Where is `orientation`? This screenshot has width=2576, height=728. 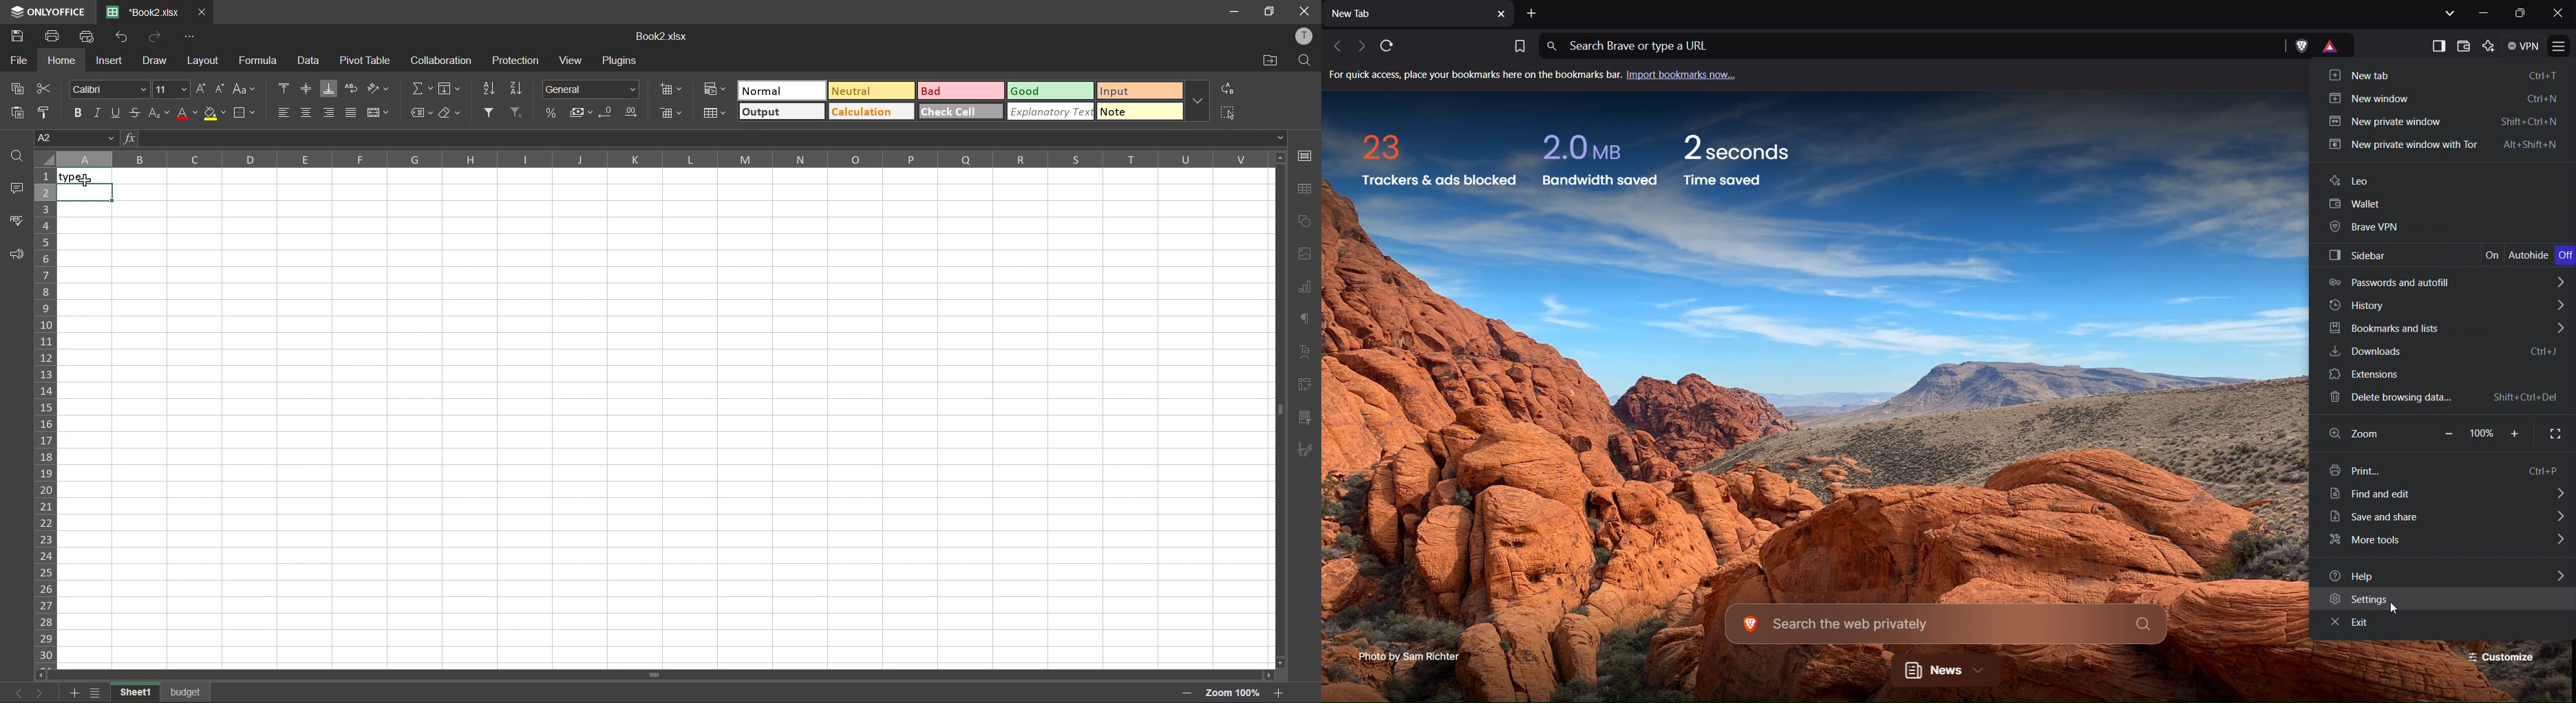 orientation is located at coordinates (379, 89).